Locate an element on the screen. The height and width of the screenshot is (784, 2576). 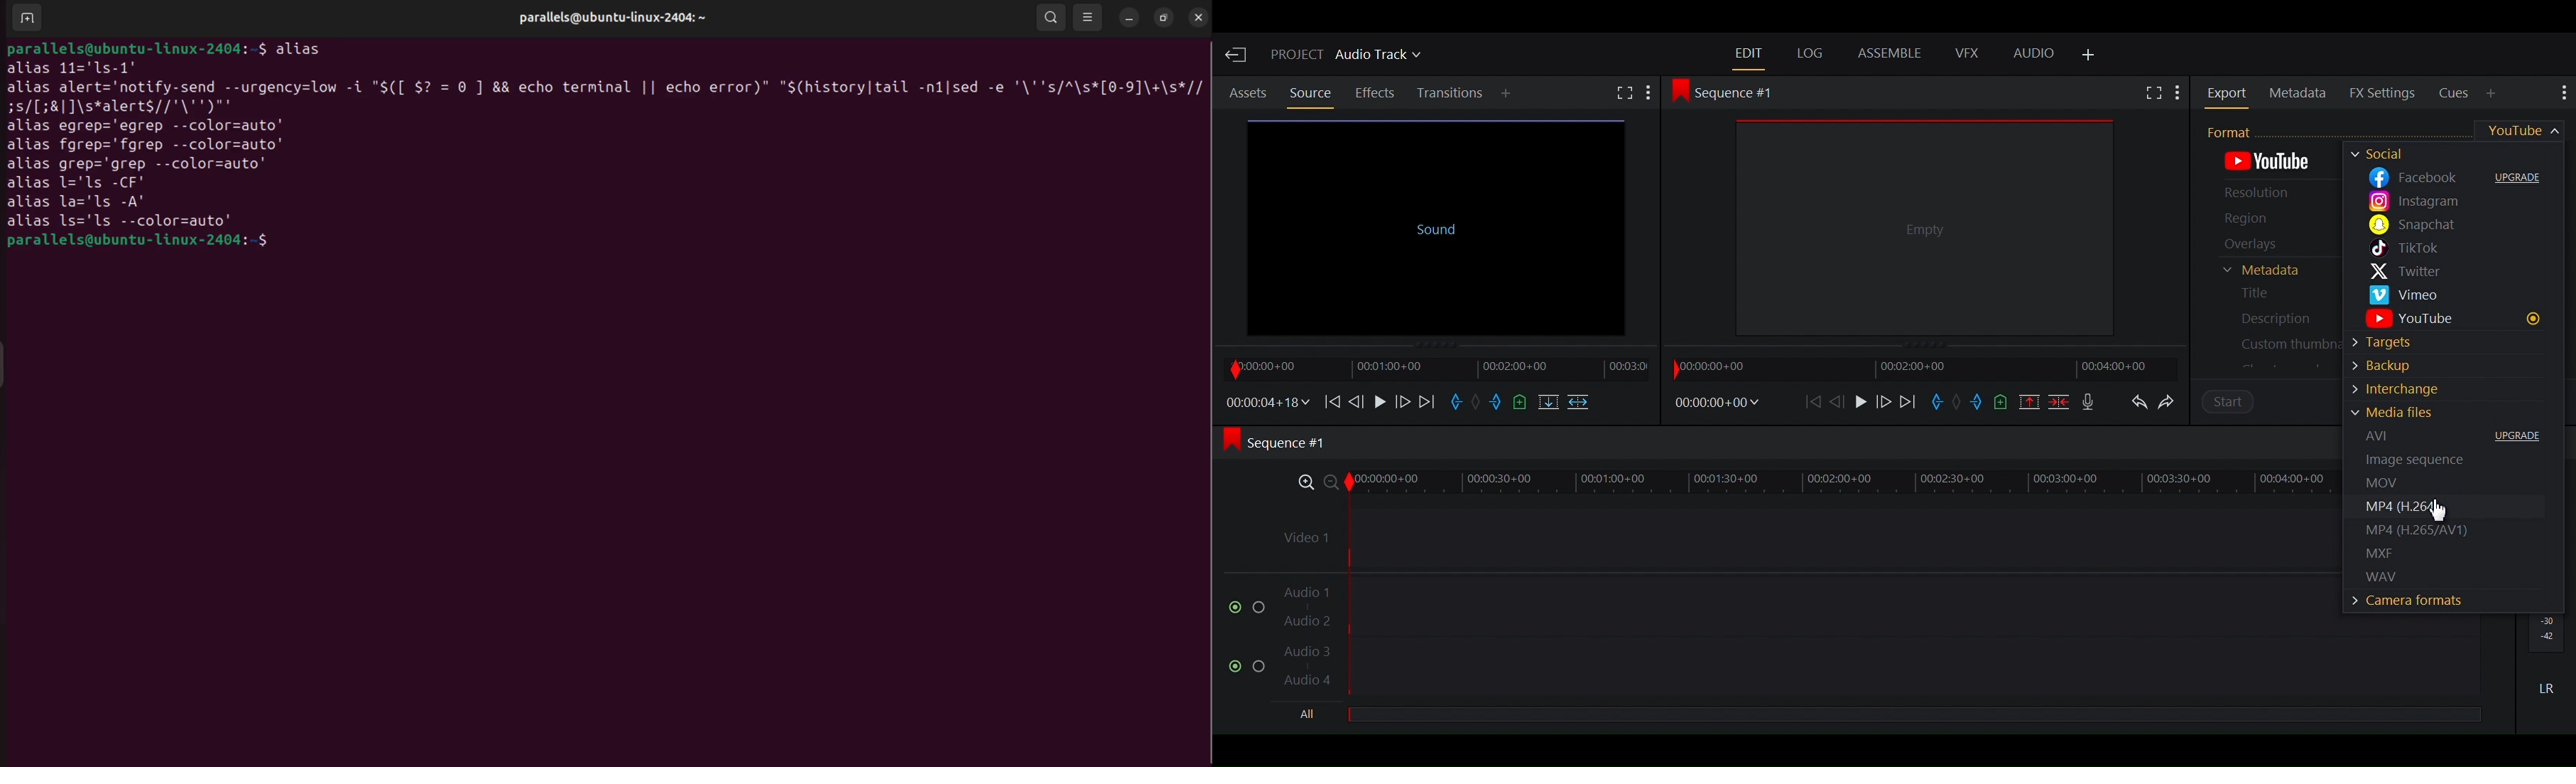
MP4(H.265) is located at coordinates (2450, 506).